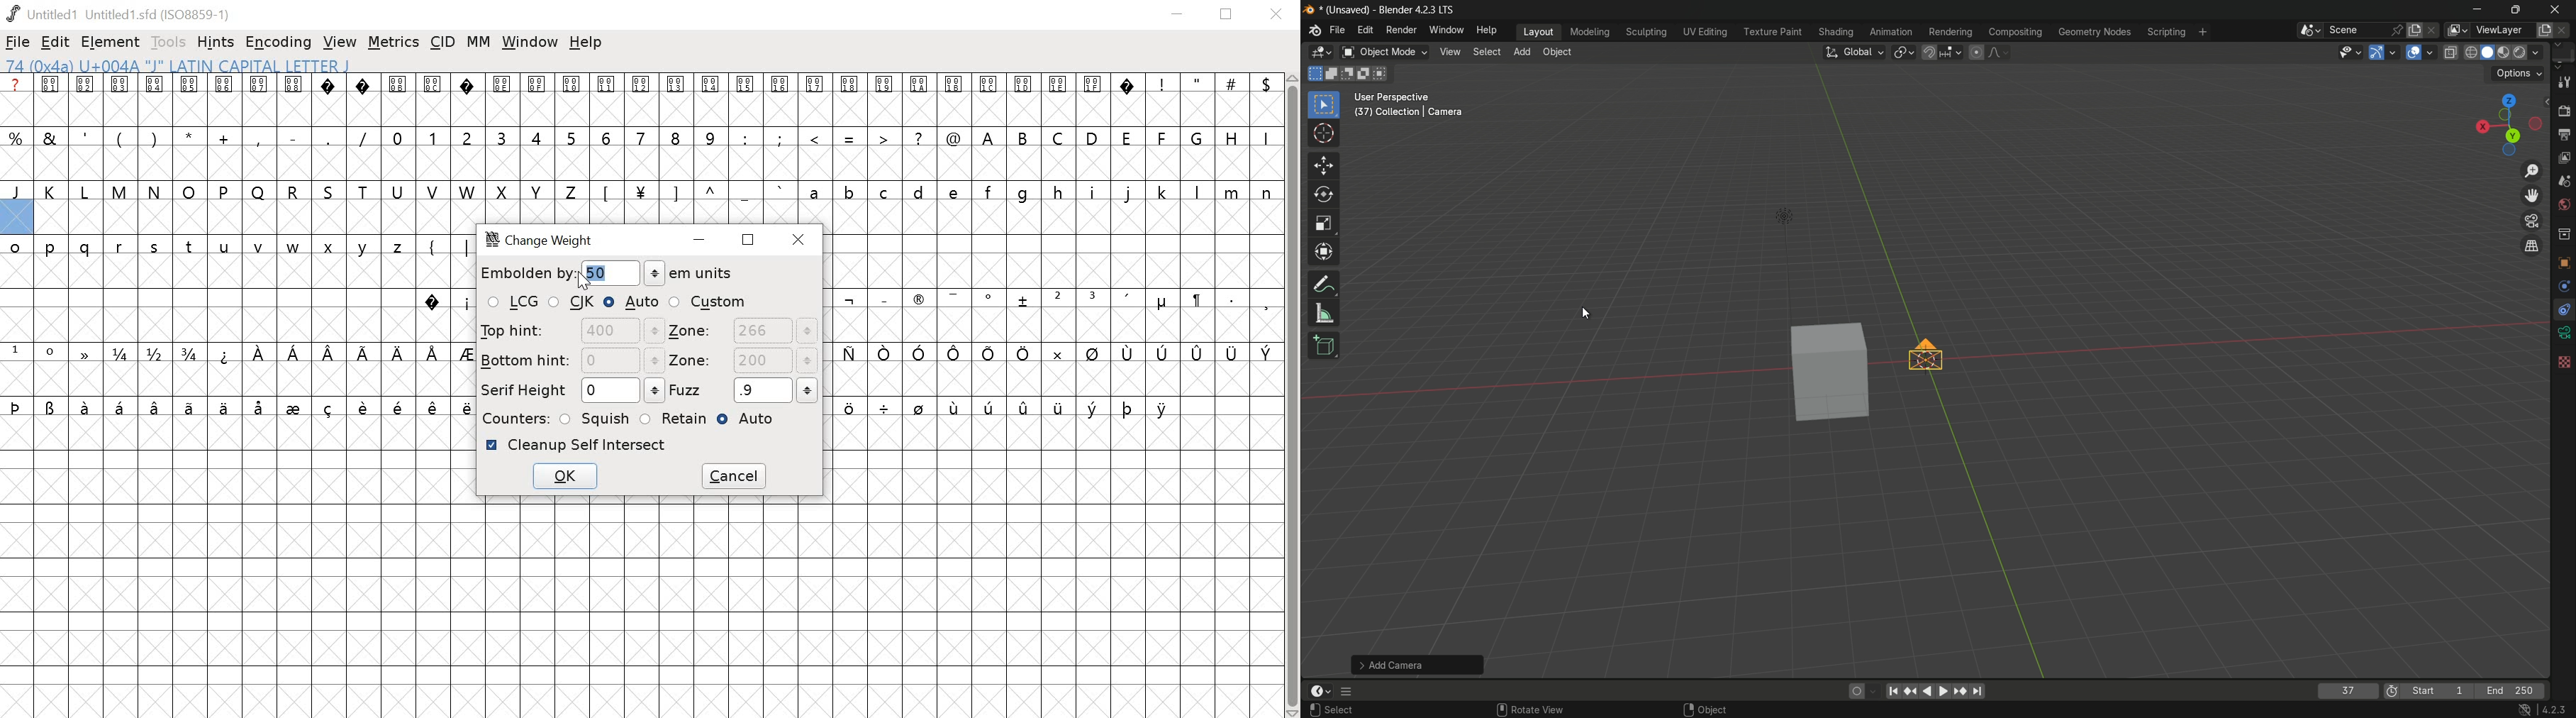 The image size is (2576, 728). I want to click on cursor, so click(1322, 135).